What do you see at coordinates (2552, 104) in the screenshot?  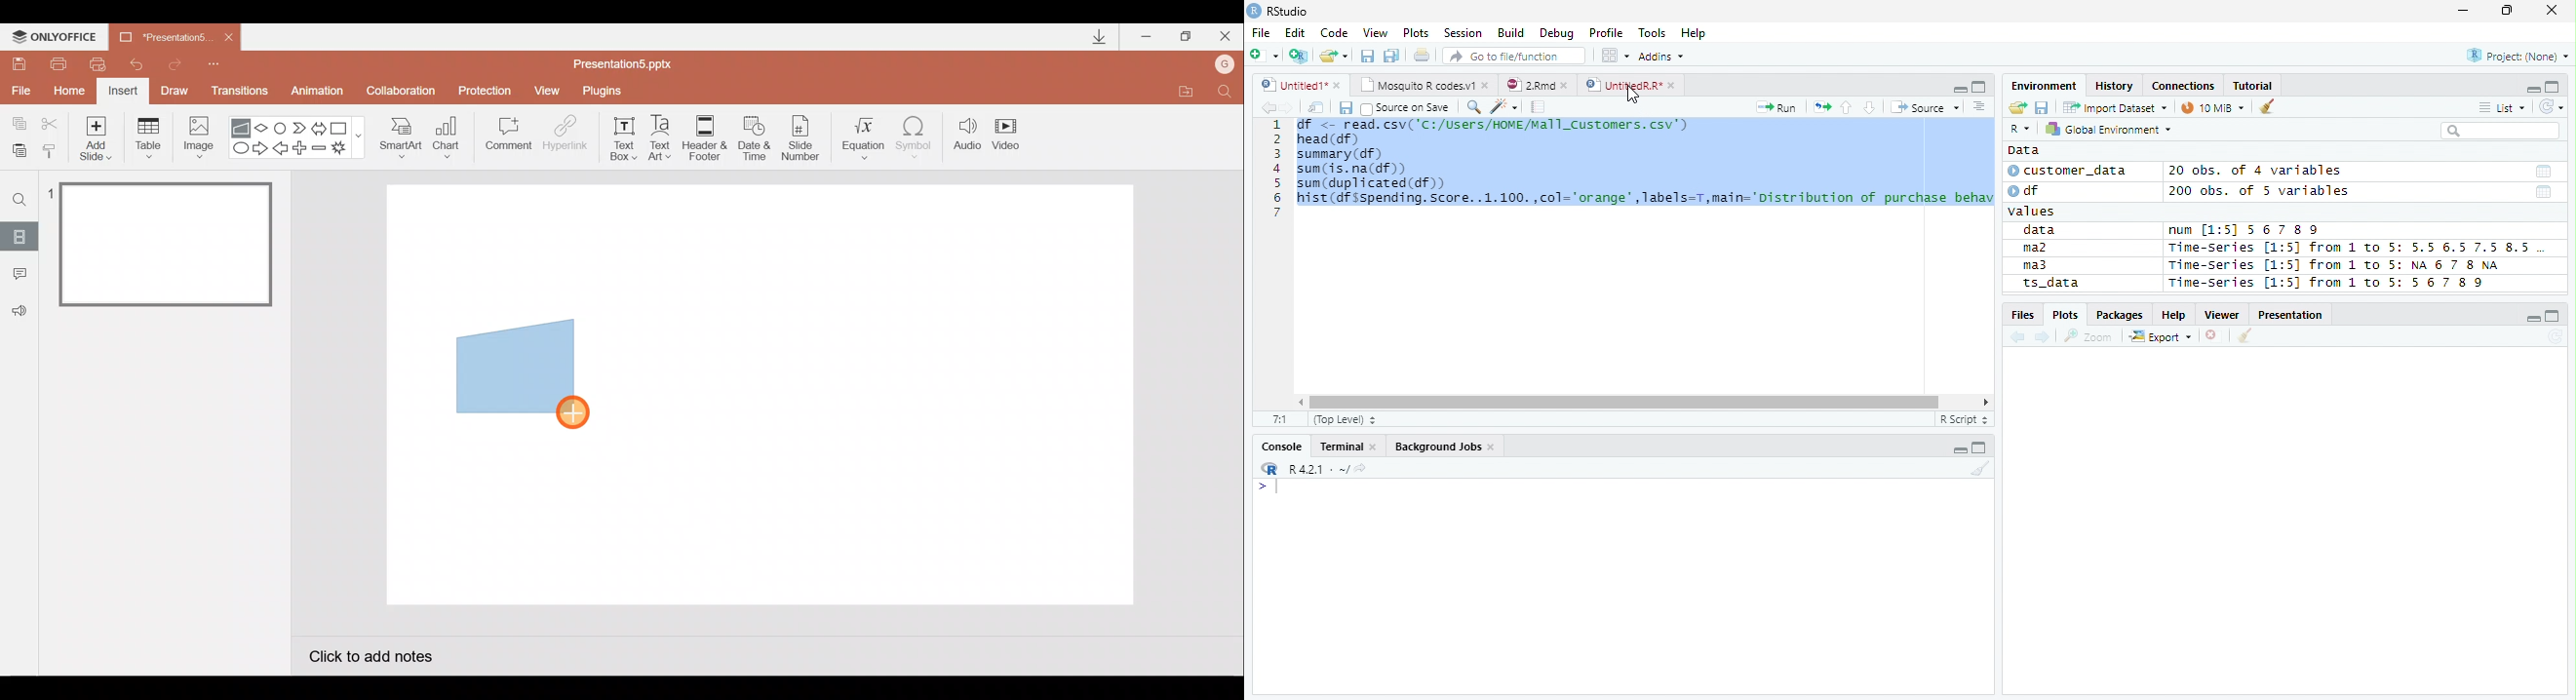 I see `Refresh` at bounding box center [2552, 104].